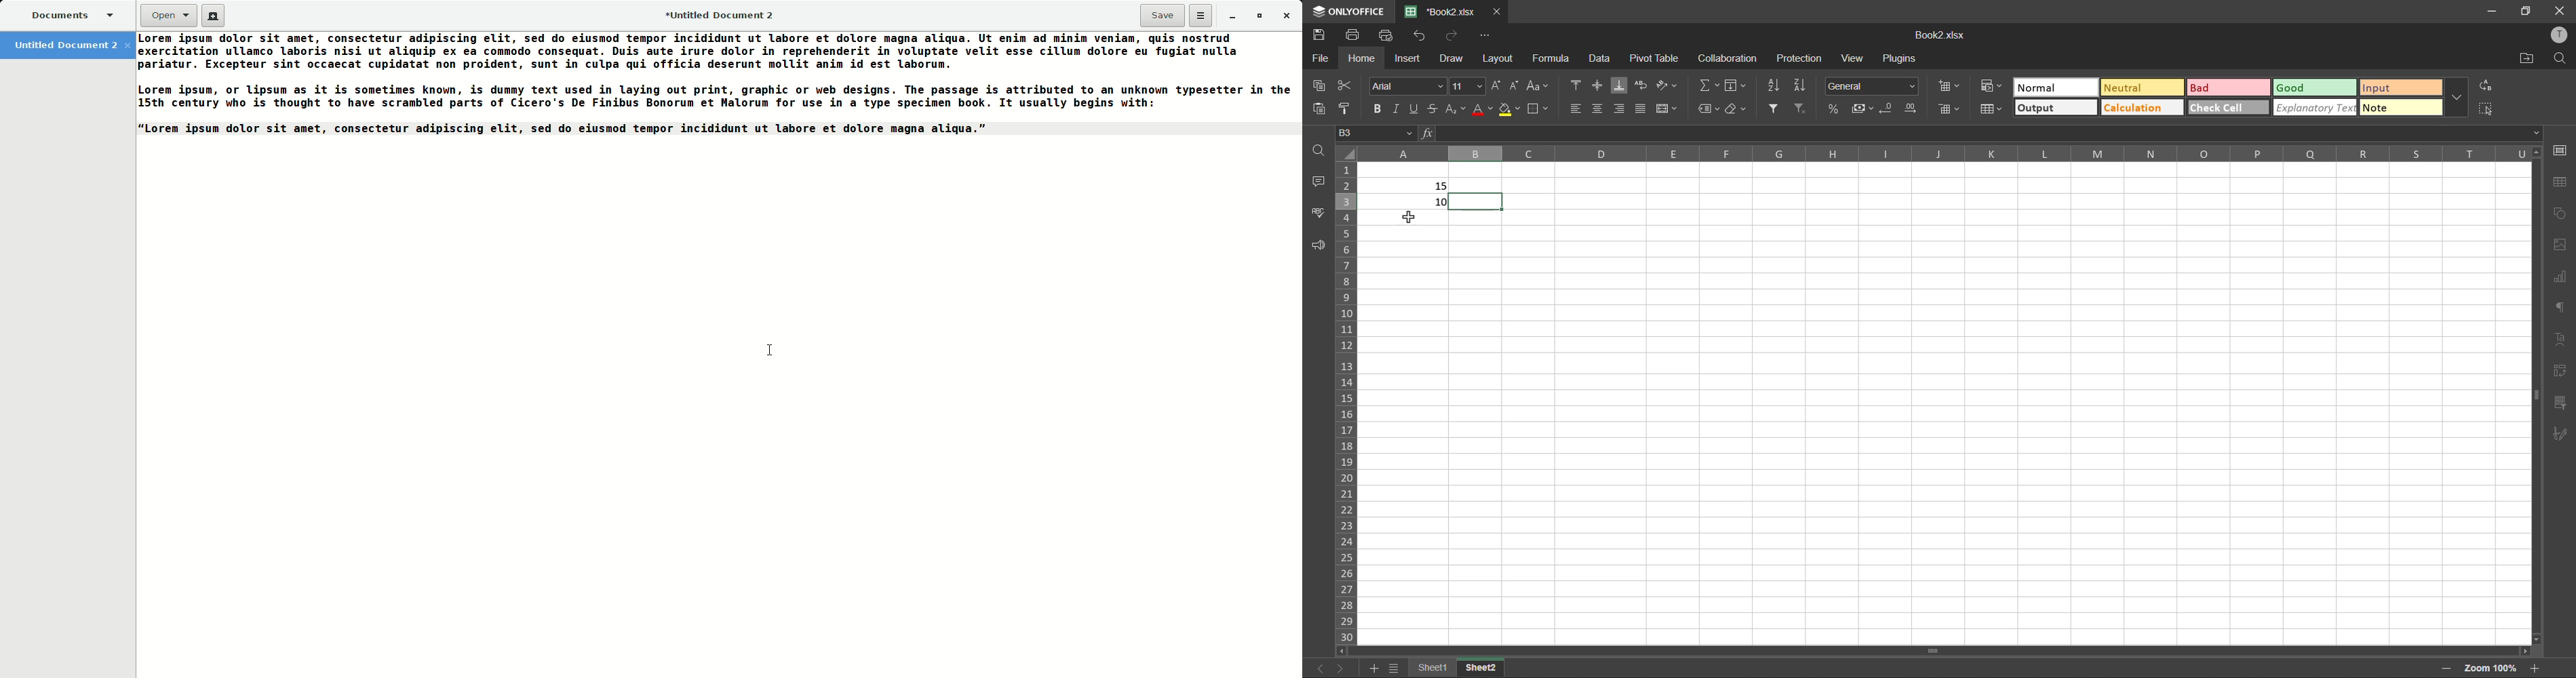  Describe the element at coordinates (1321, 150) in the screenshot. I see `find` at that location.